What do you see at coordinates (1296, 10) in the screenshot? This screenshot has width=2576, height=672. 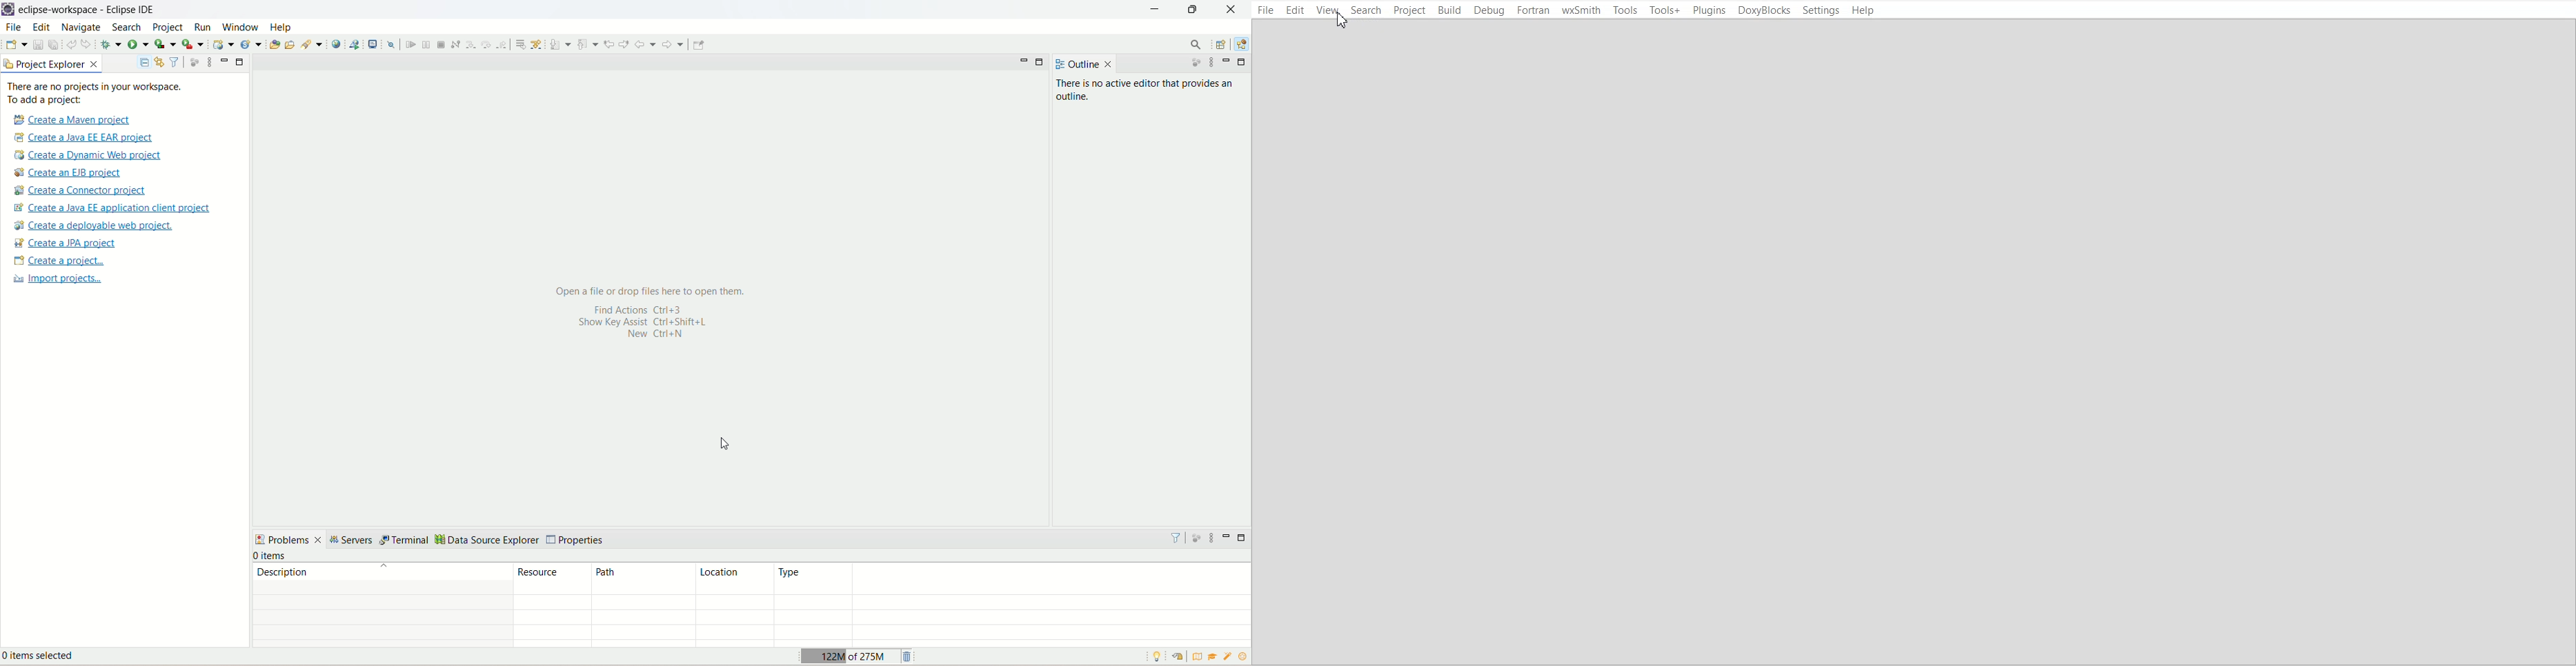 I see `Edit` at bounding box center [1296, 10].